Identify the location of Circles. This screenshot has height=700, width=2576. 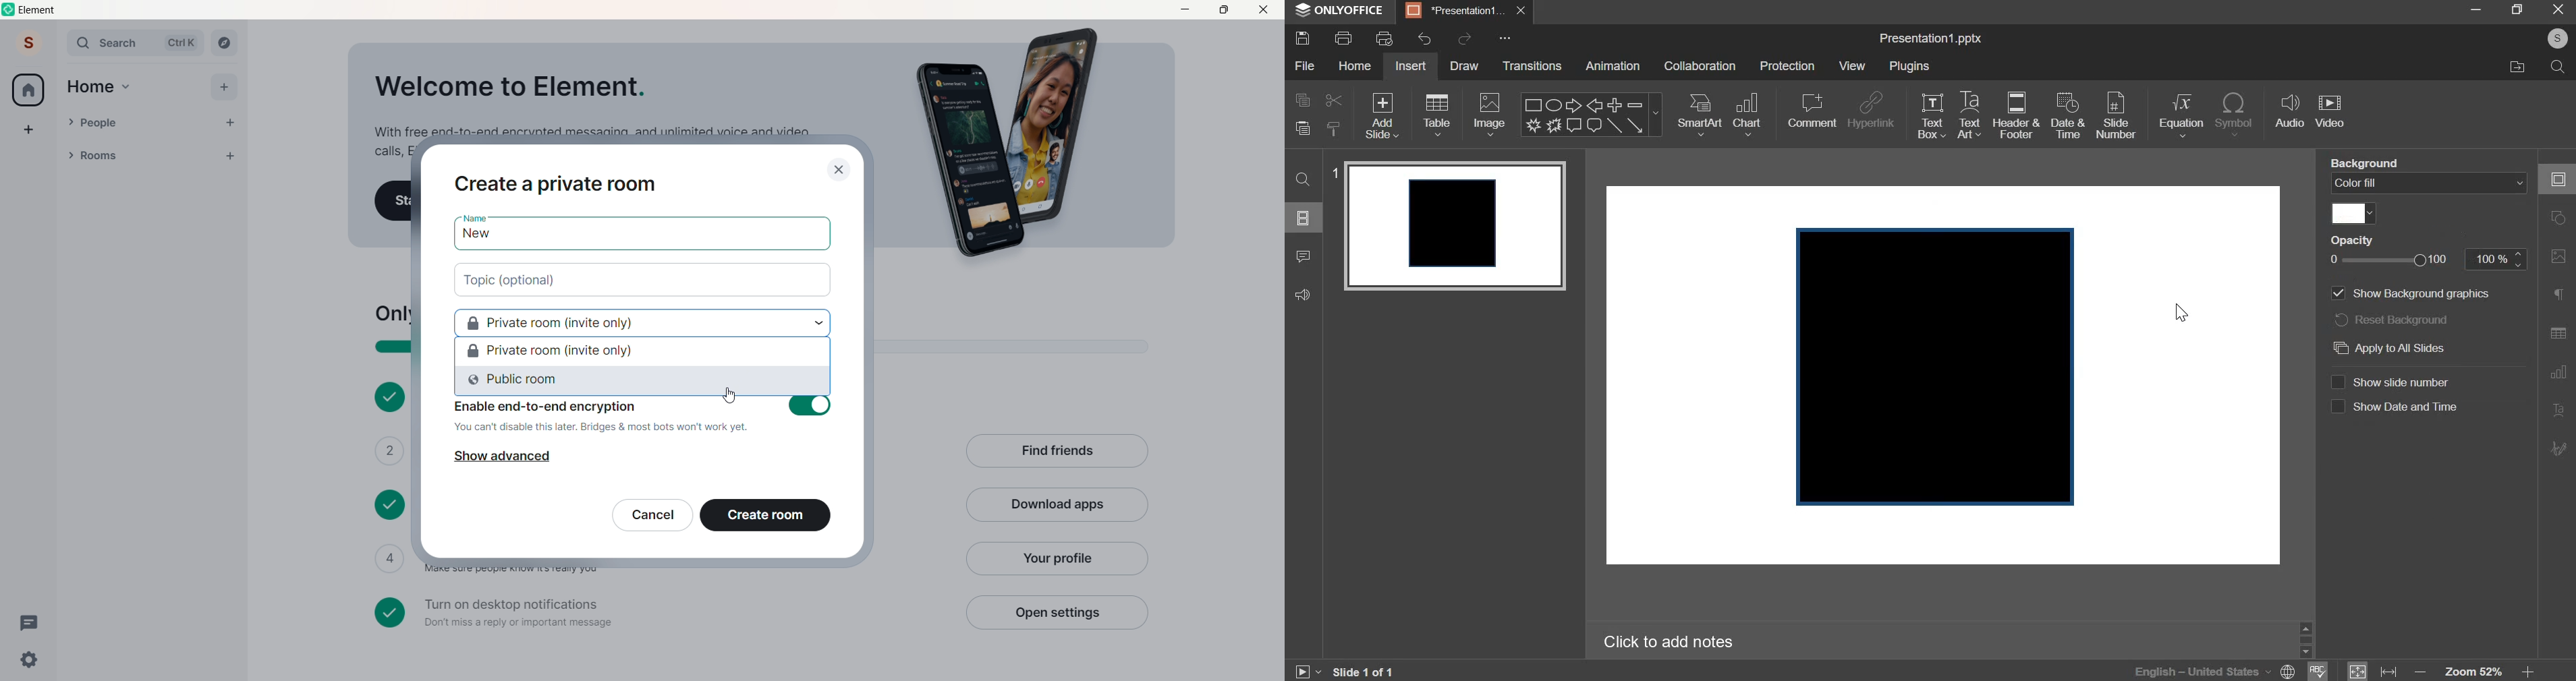
(1555, 105).